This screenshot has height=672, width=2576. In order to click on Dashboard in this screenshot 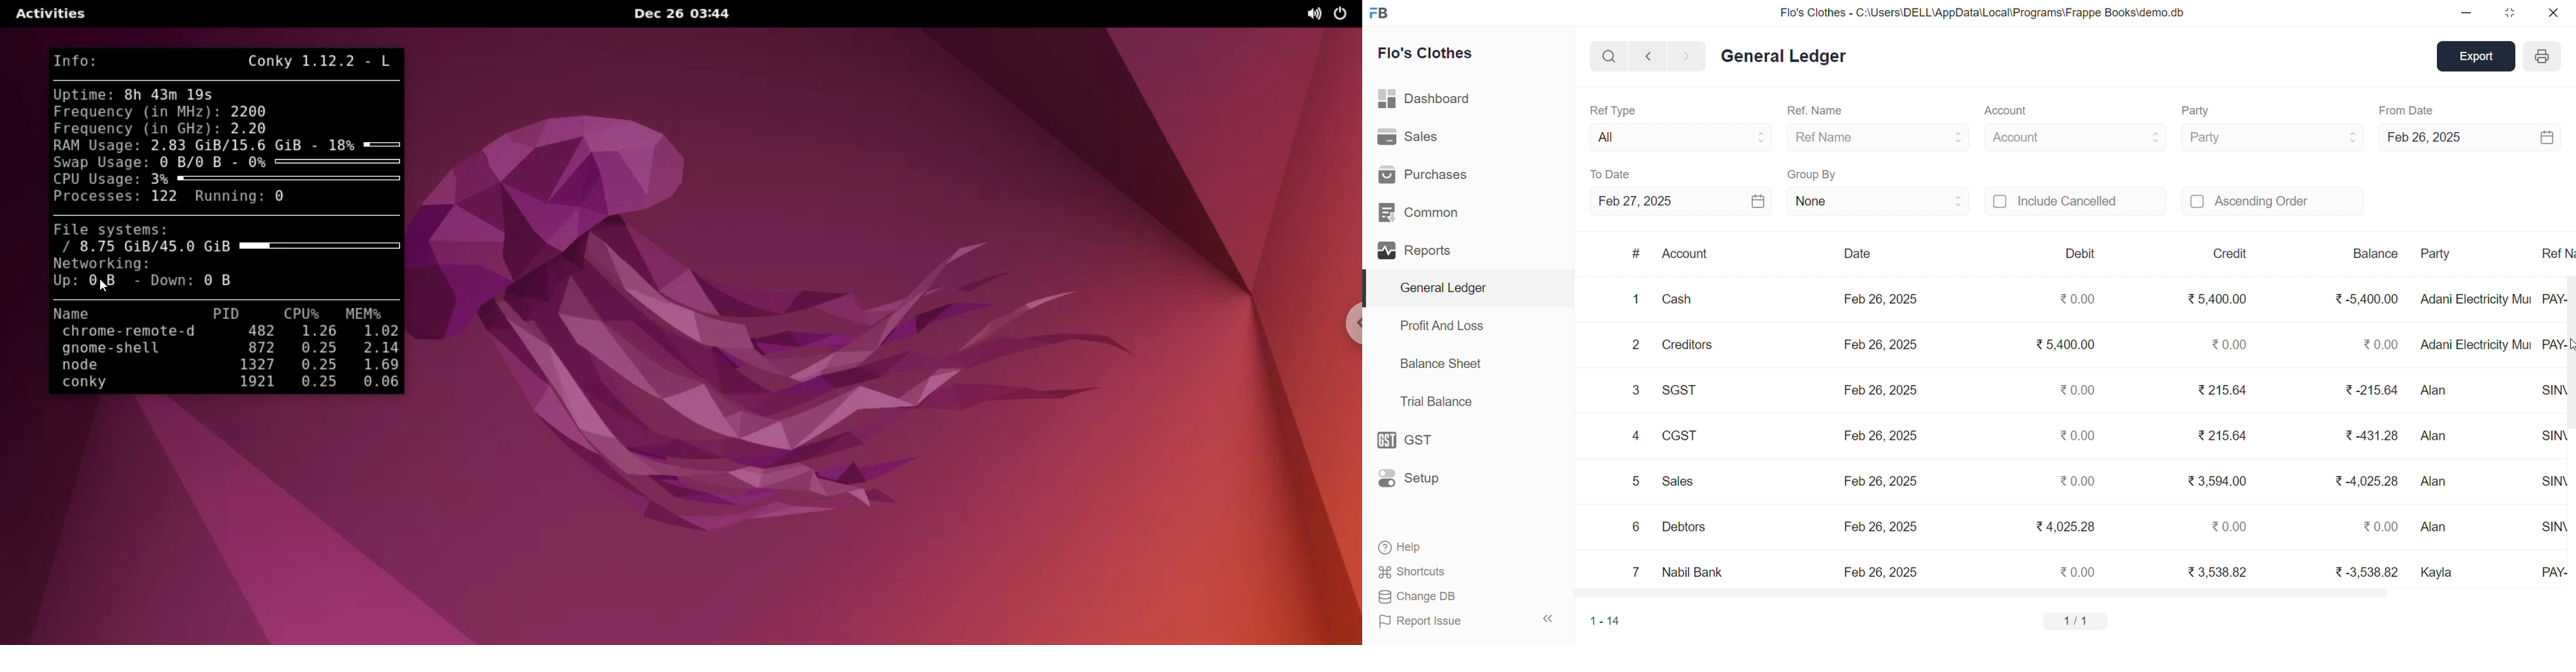, I will do `click(1422, 97)`.